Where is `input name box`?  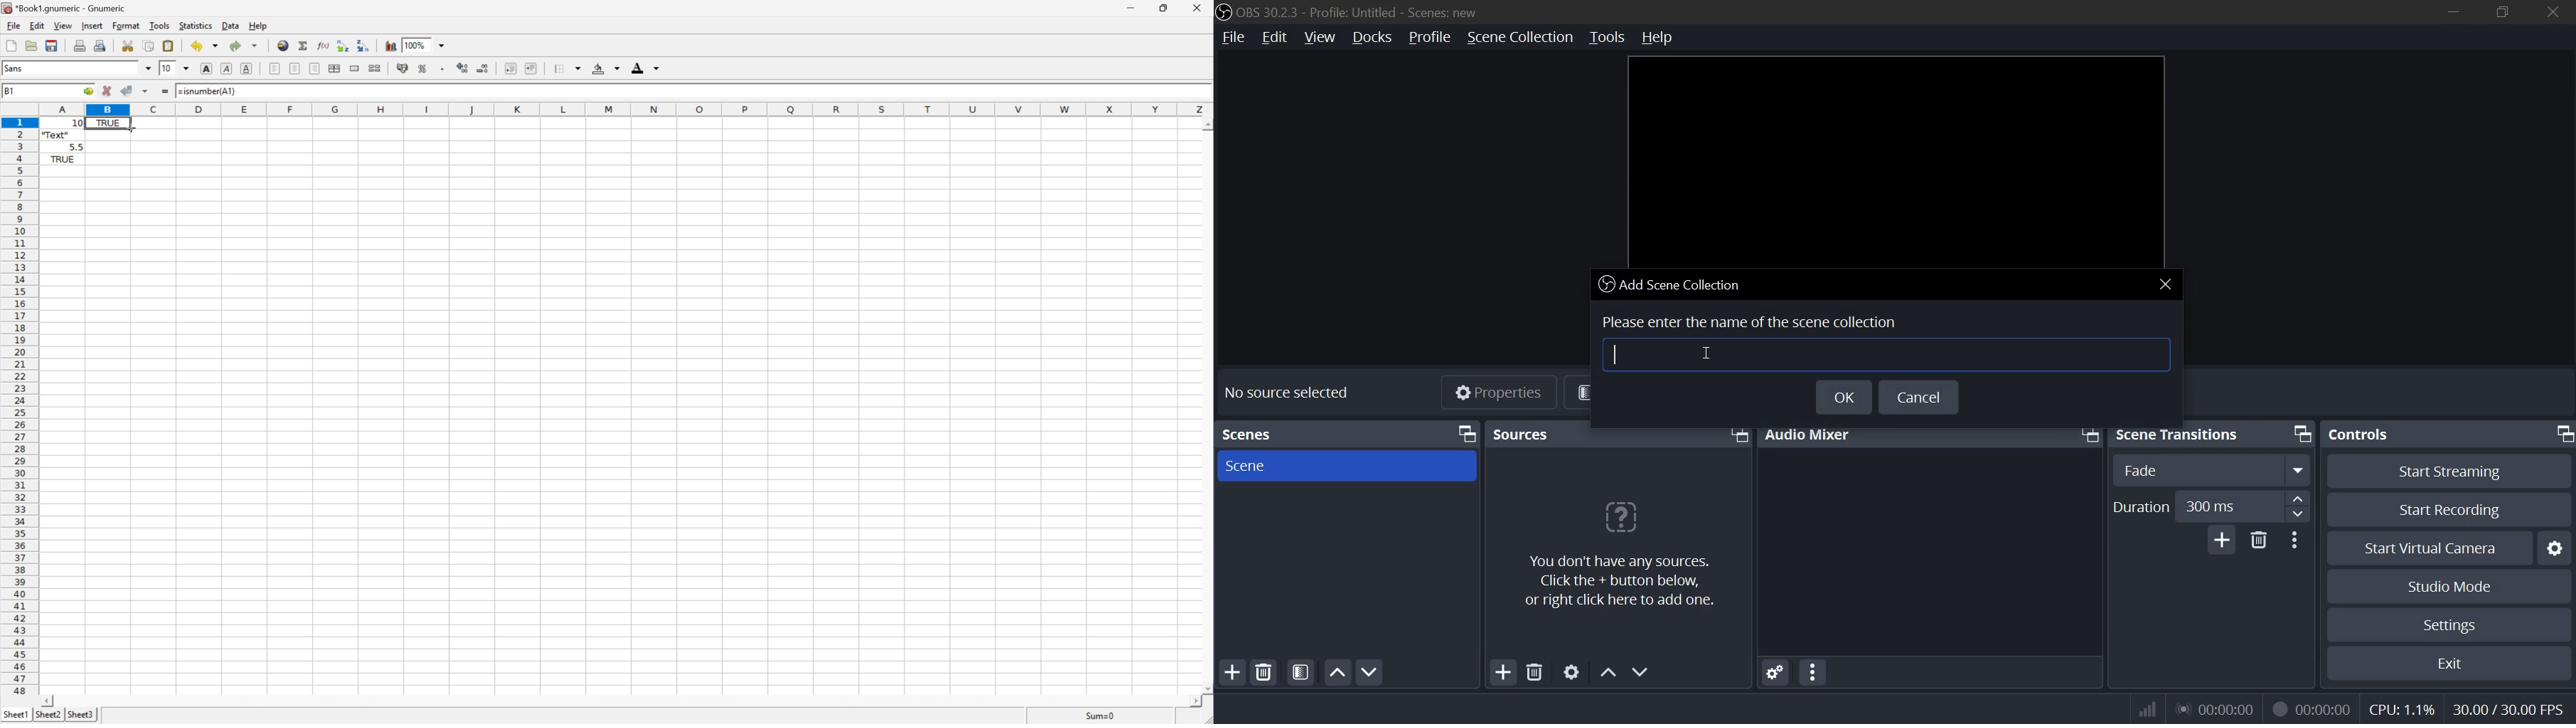 input name box is located at coordinates (1884, 353).